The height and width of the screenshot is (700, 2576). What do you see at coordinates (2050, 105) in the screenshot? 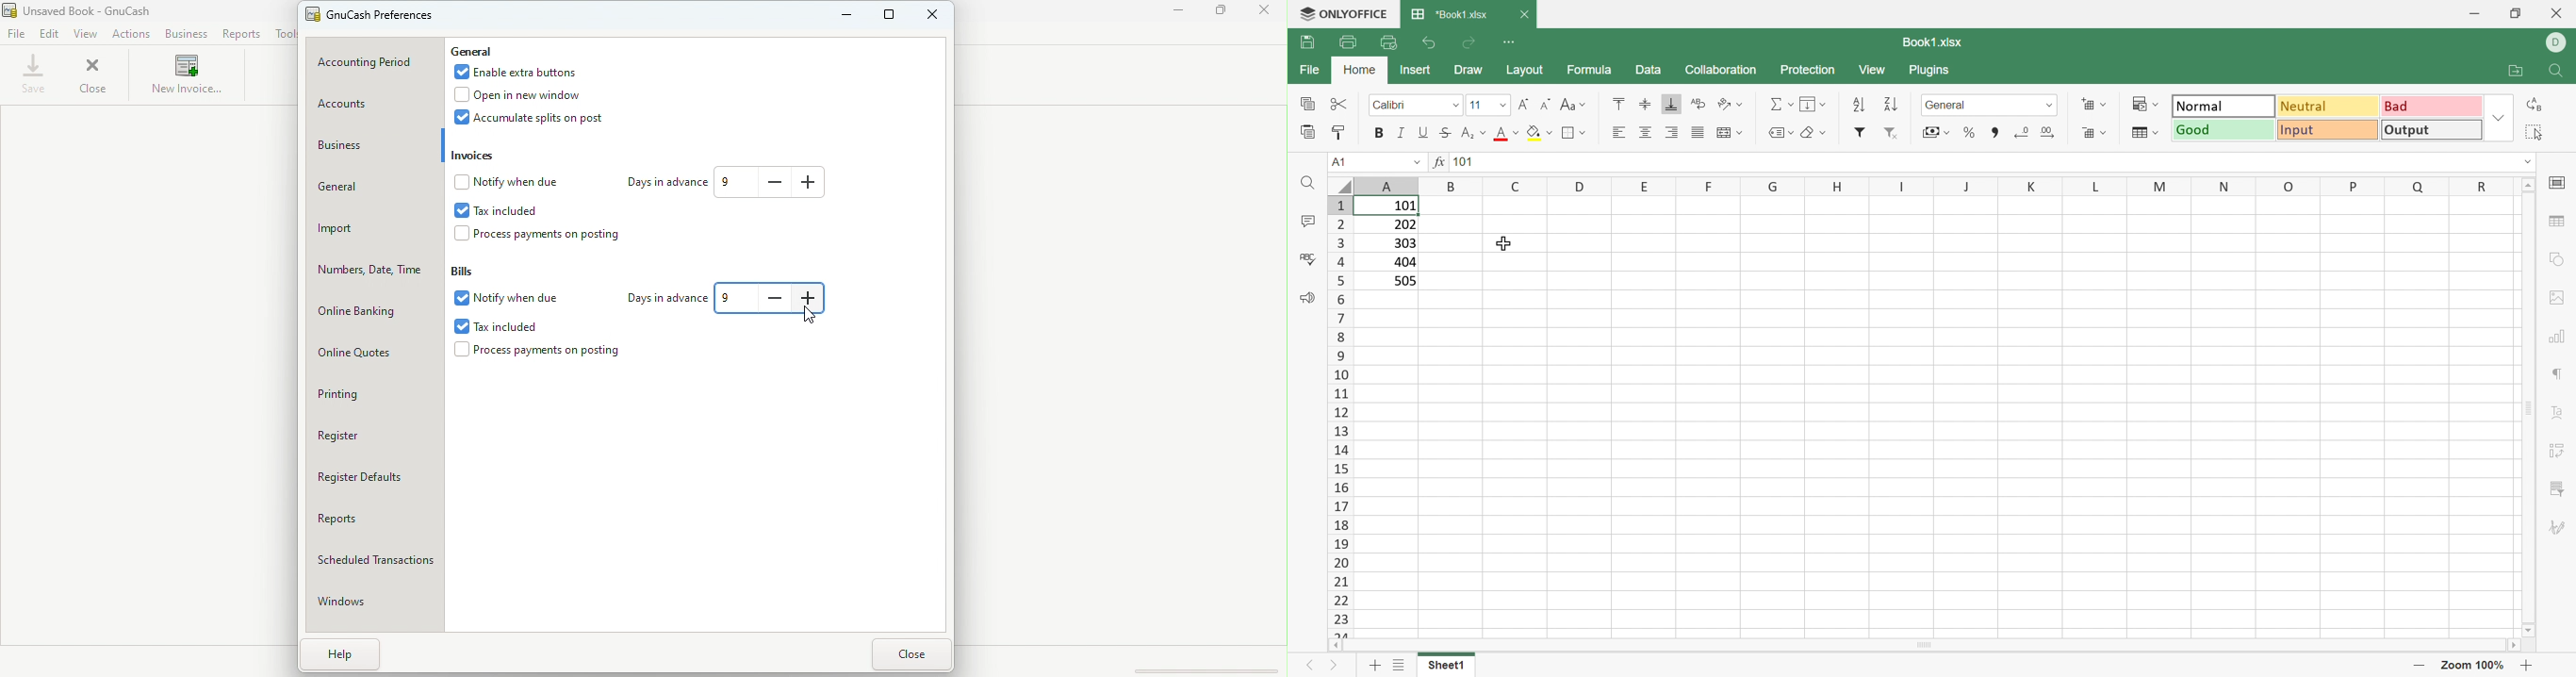
I see `Drop Down` at bounding box center [2050, 105].